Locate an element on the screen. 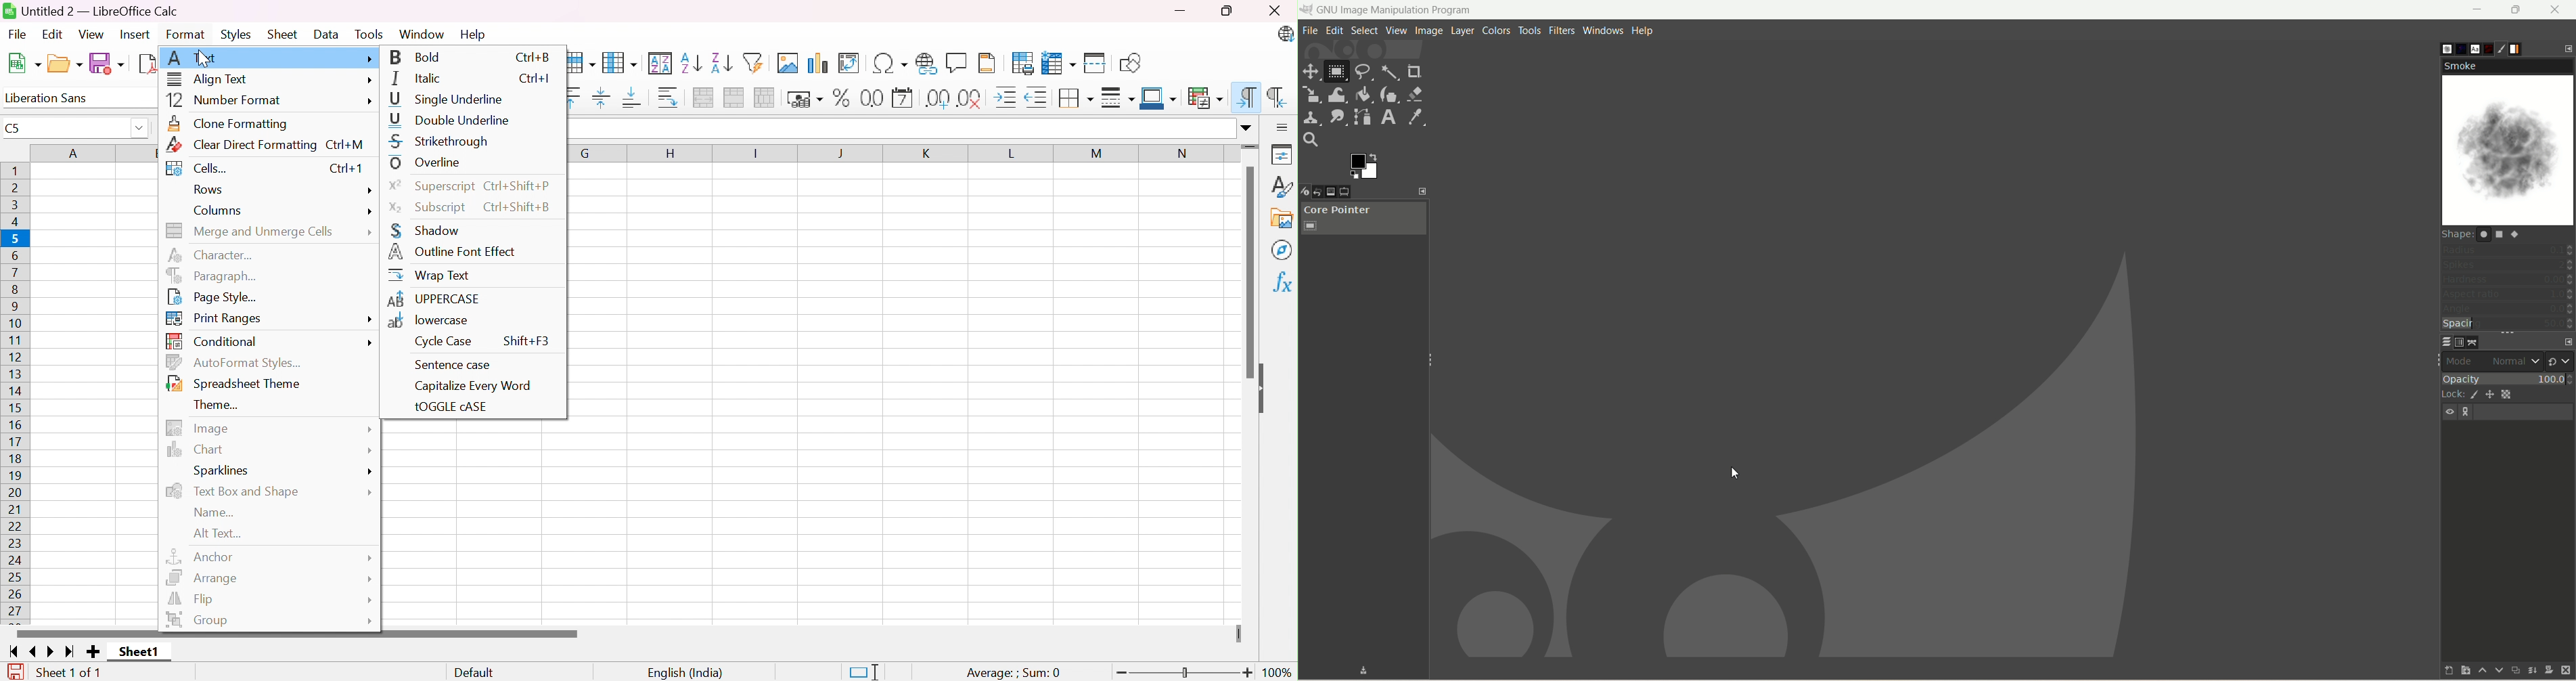  Scroll Bar is located at coordinates (298, 634).